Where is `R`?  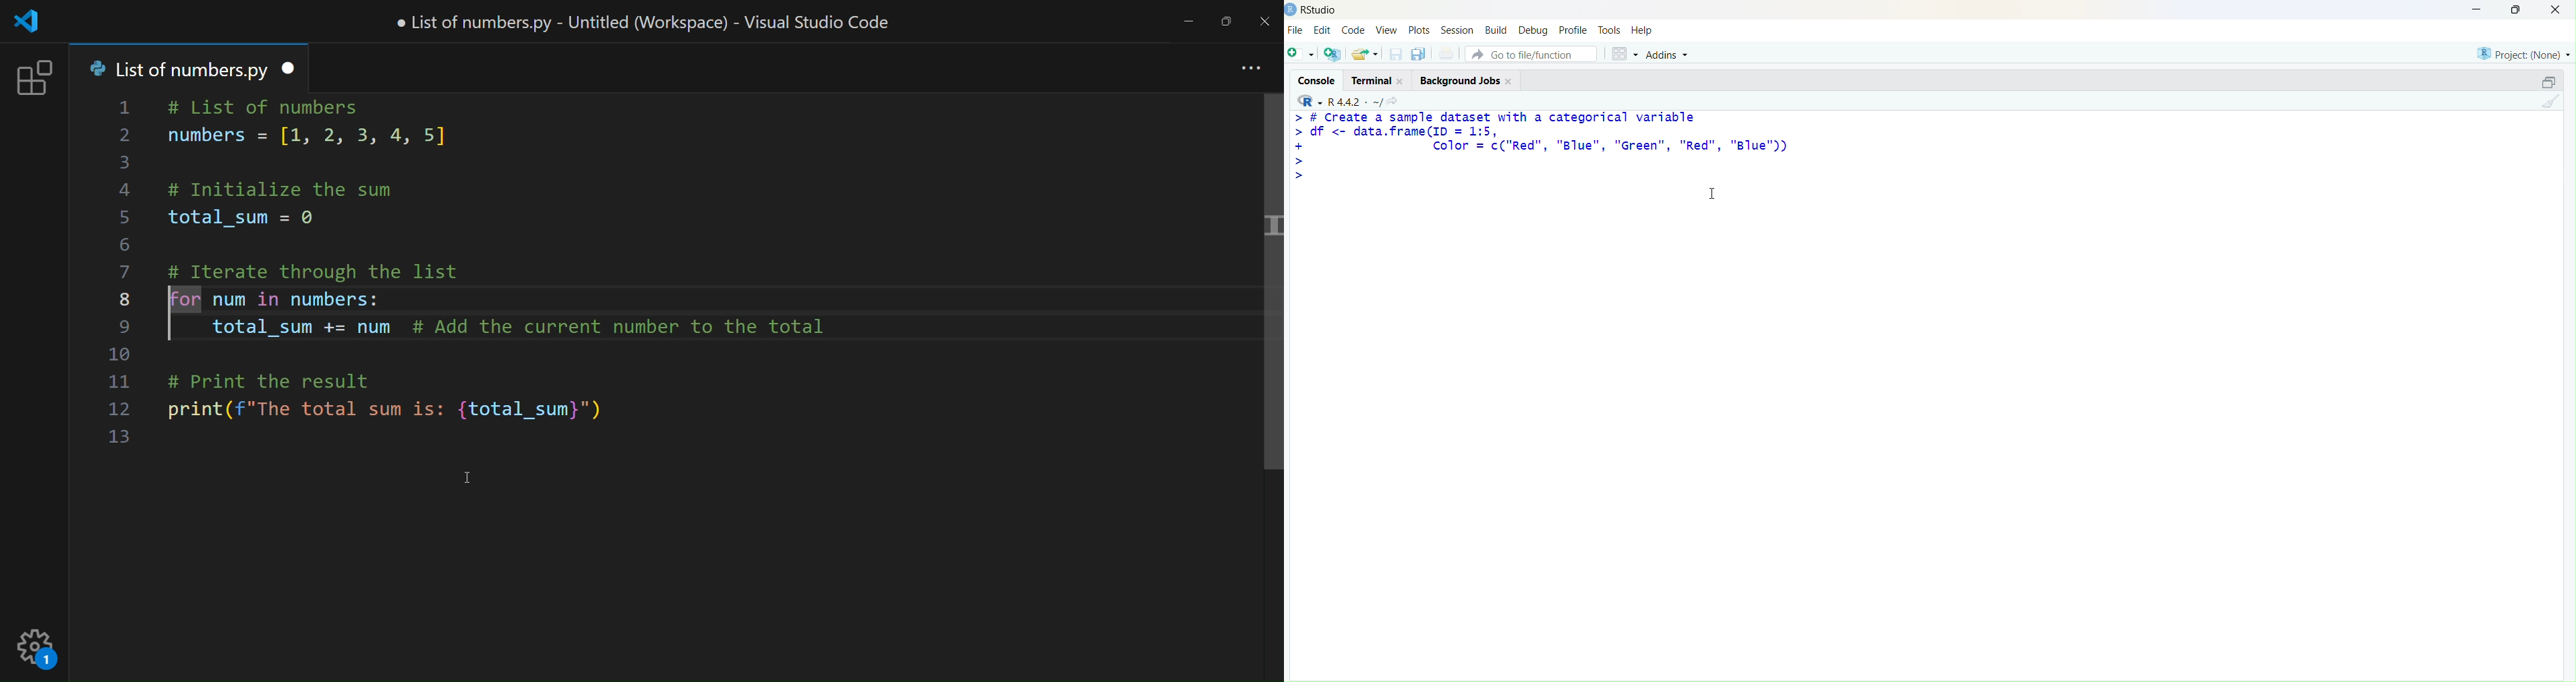
R is located at coordinates (1310, 101).